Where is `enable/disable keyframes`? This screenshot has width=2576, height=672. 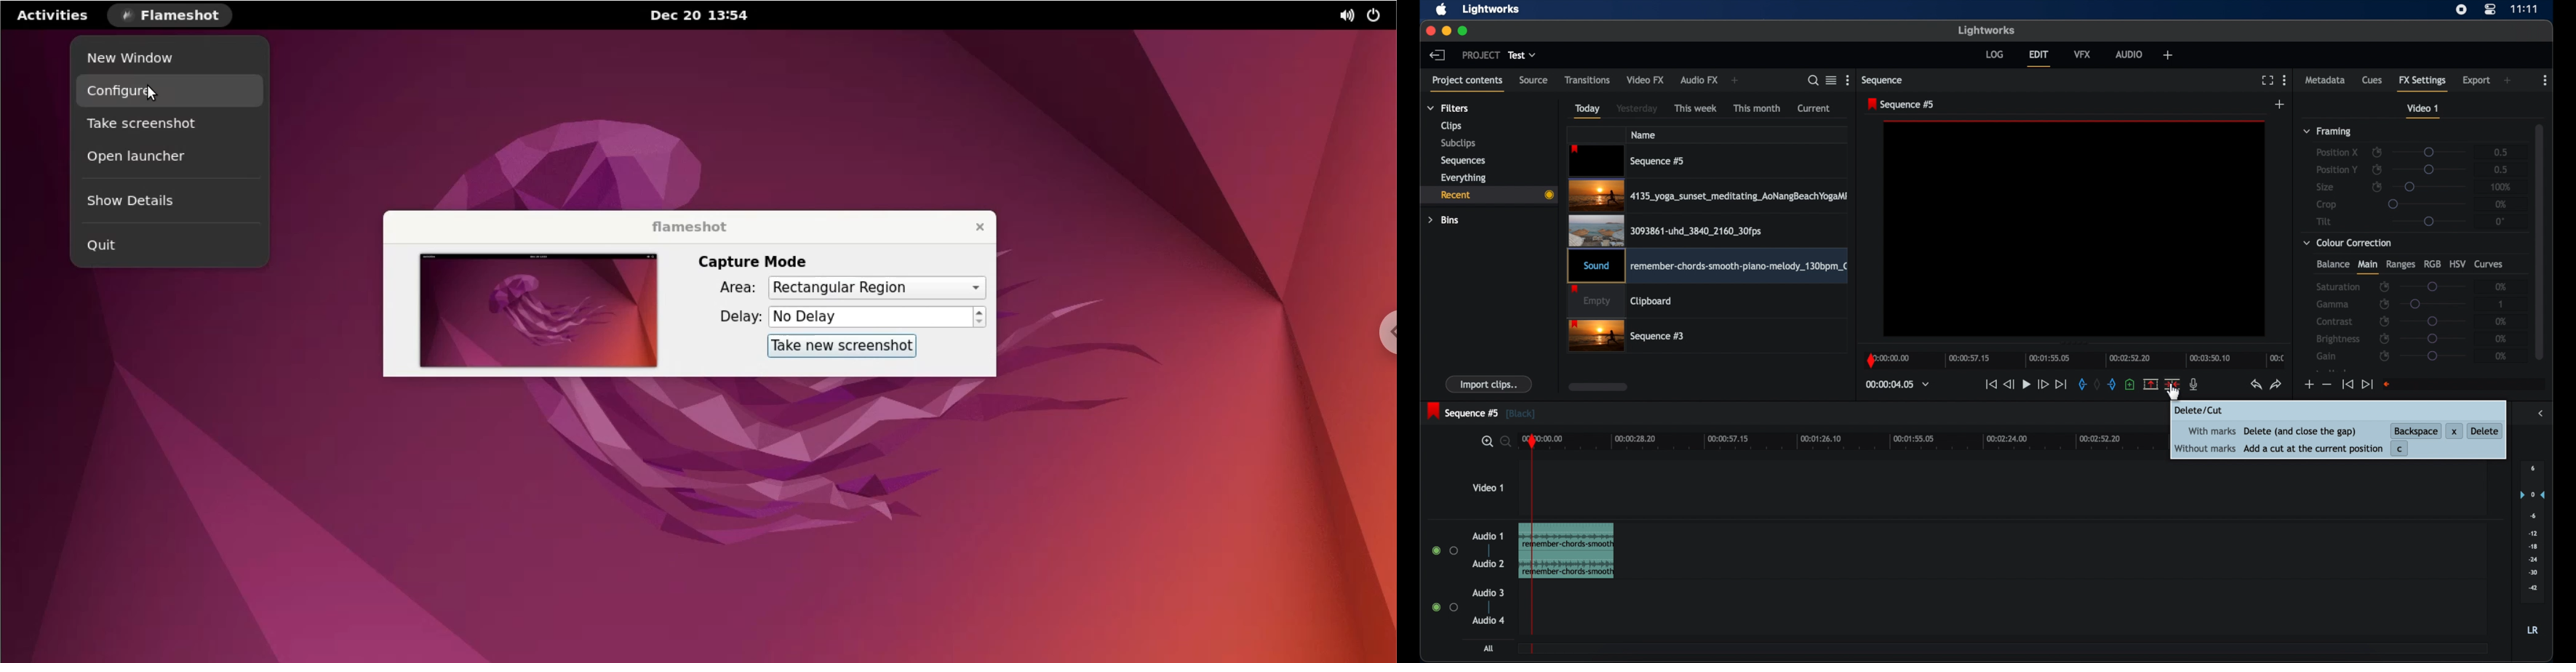 enable/disable keyframes is located at coordinates (2384, 321).